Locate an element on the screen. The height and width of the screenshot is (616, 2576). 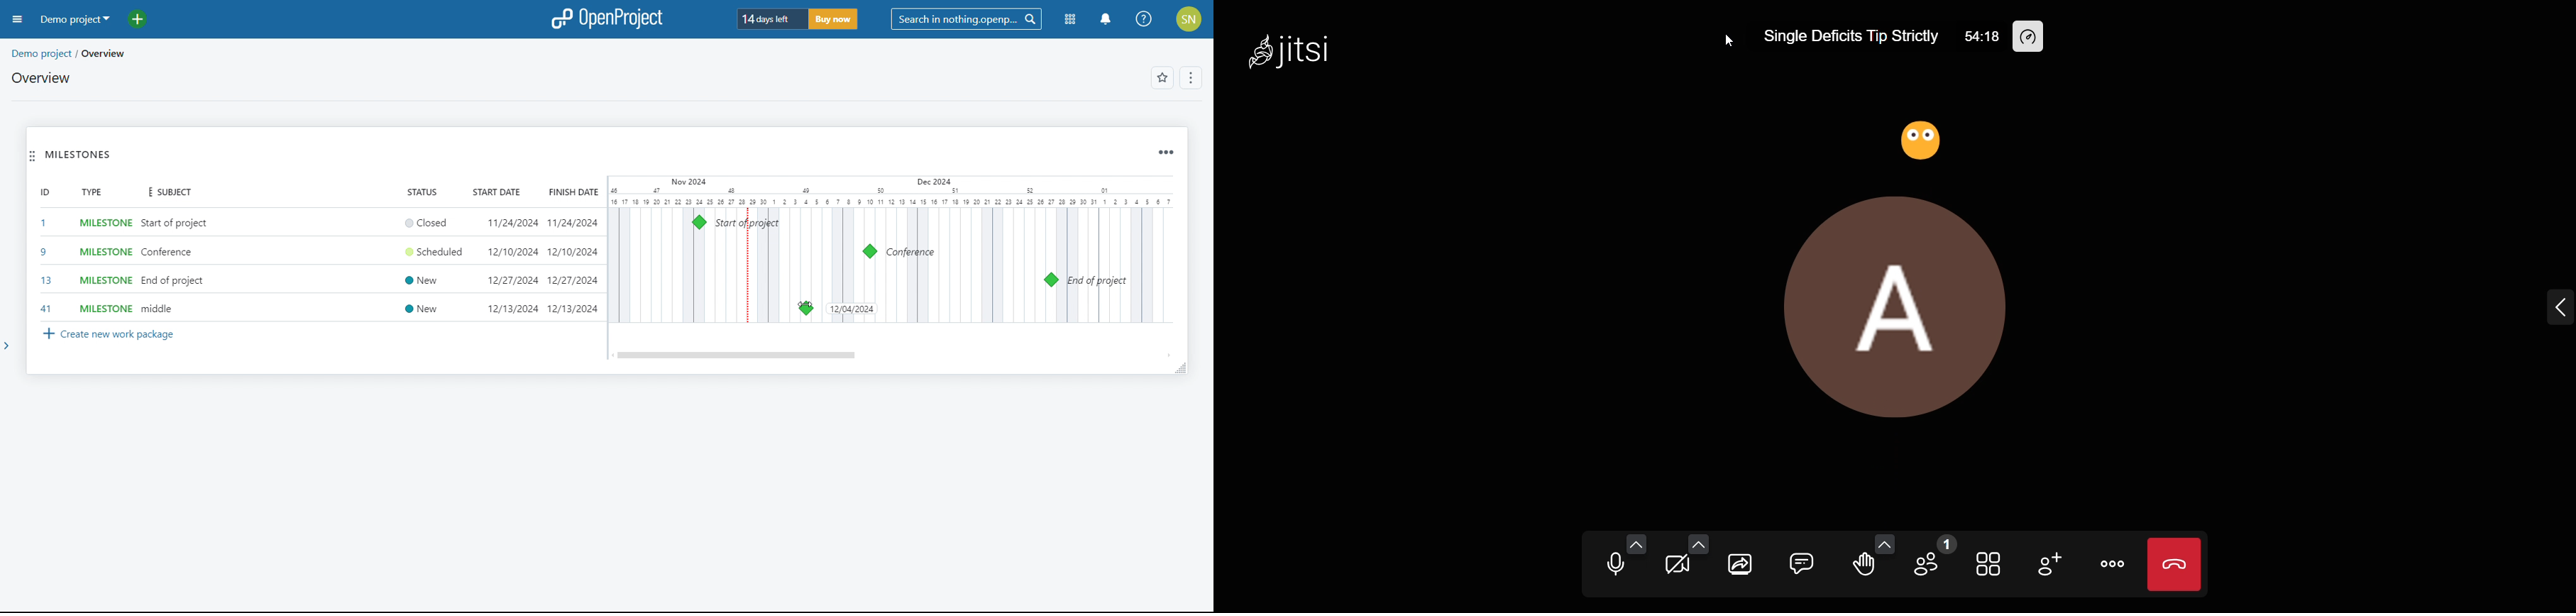
performance setting is located at coordinates (2037, 38).